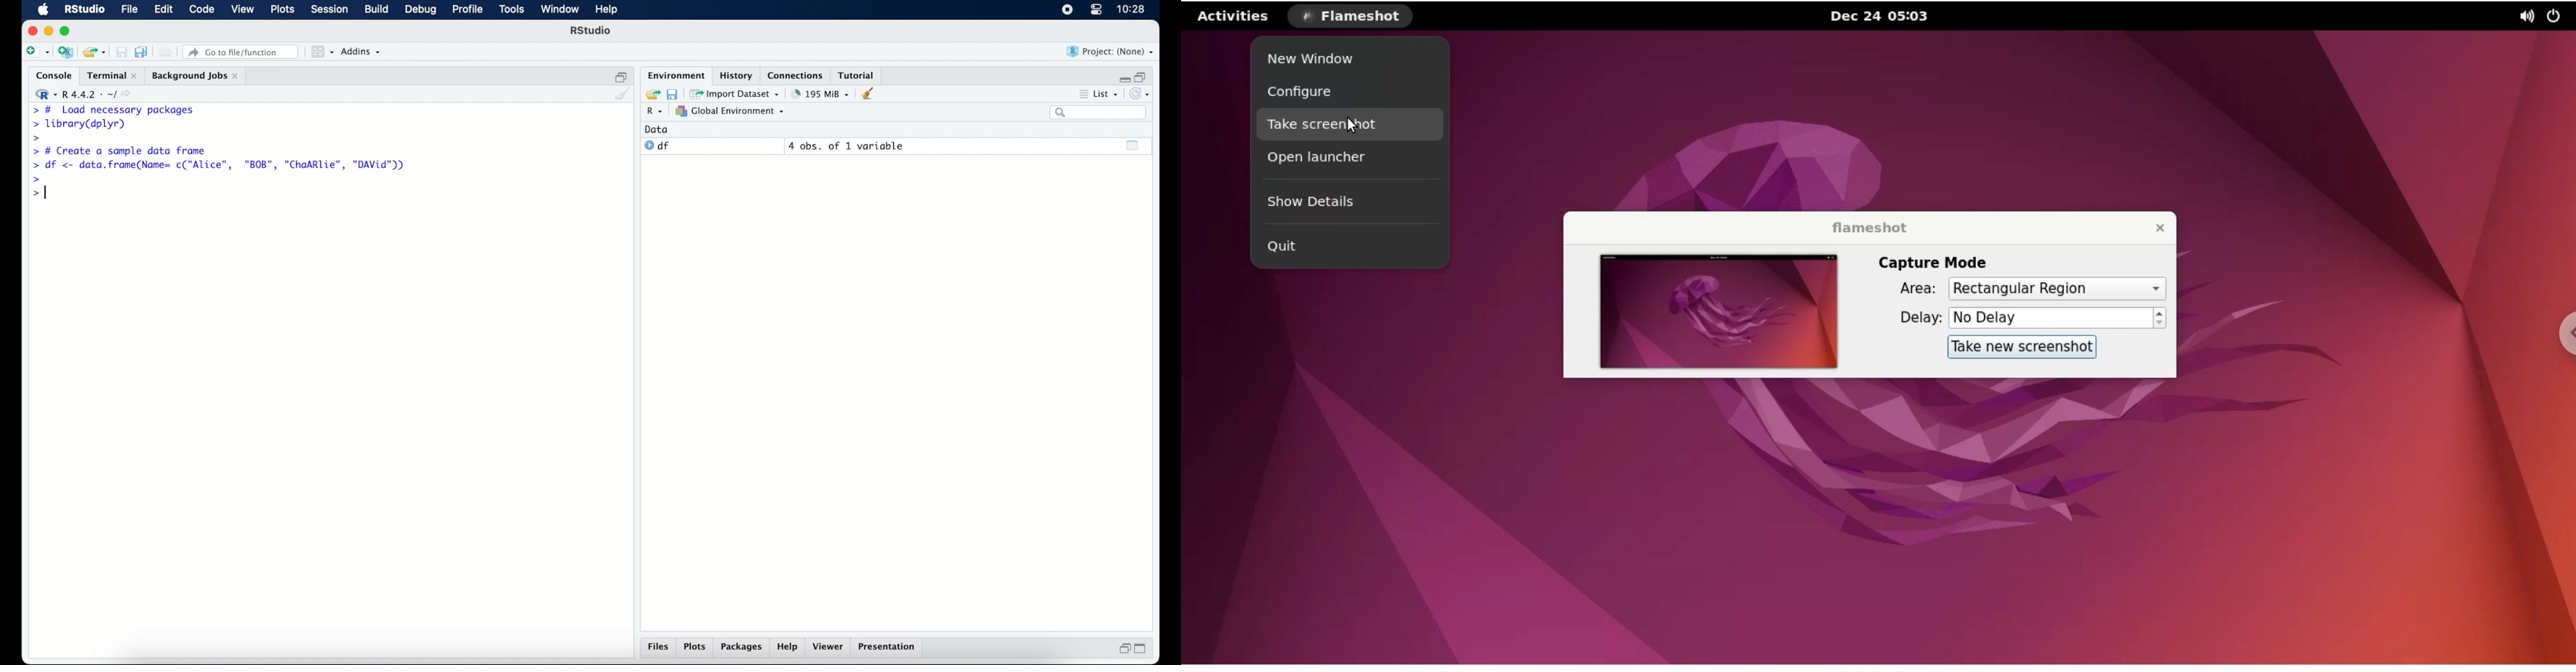 The width and height of the screenshot is (2576, 672). I want to click on debug, so click(421, 10).